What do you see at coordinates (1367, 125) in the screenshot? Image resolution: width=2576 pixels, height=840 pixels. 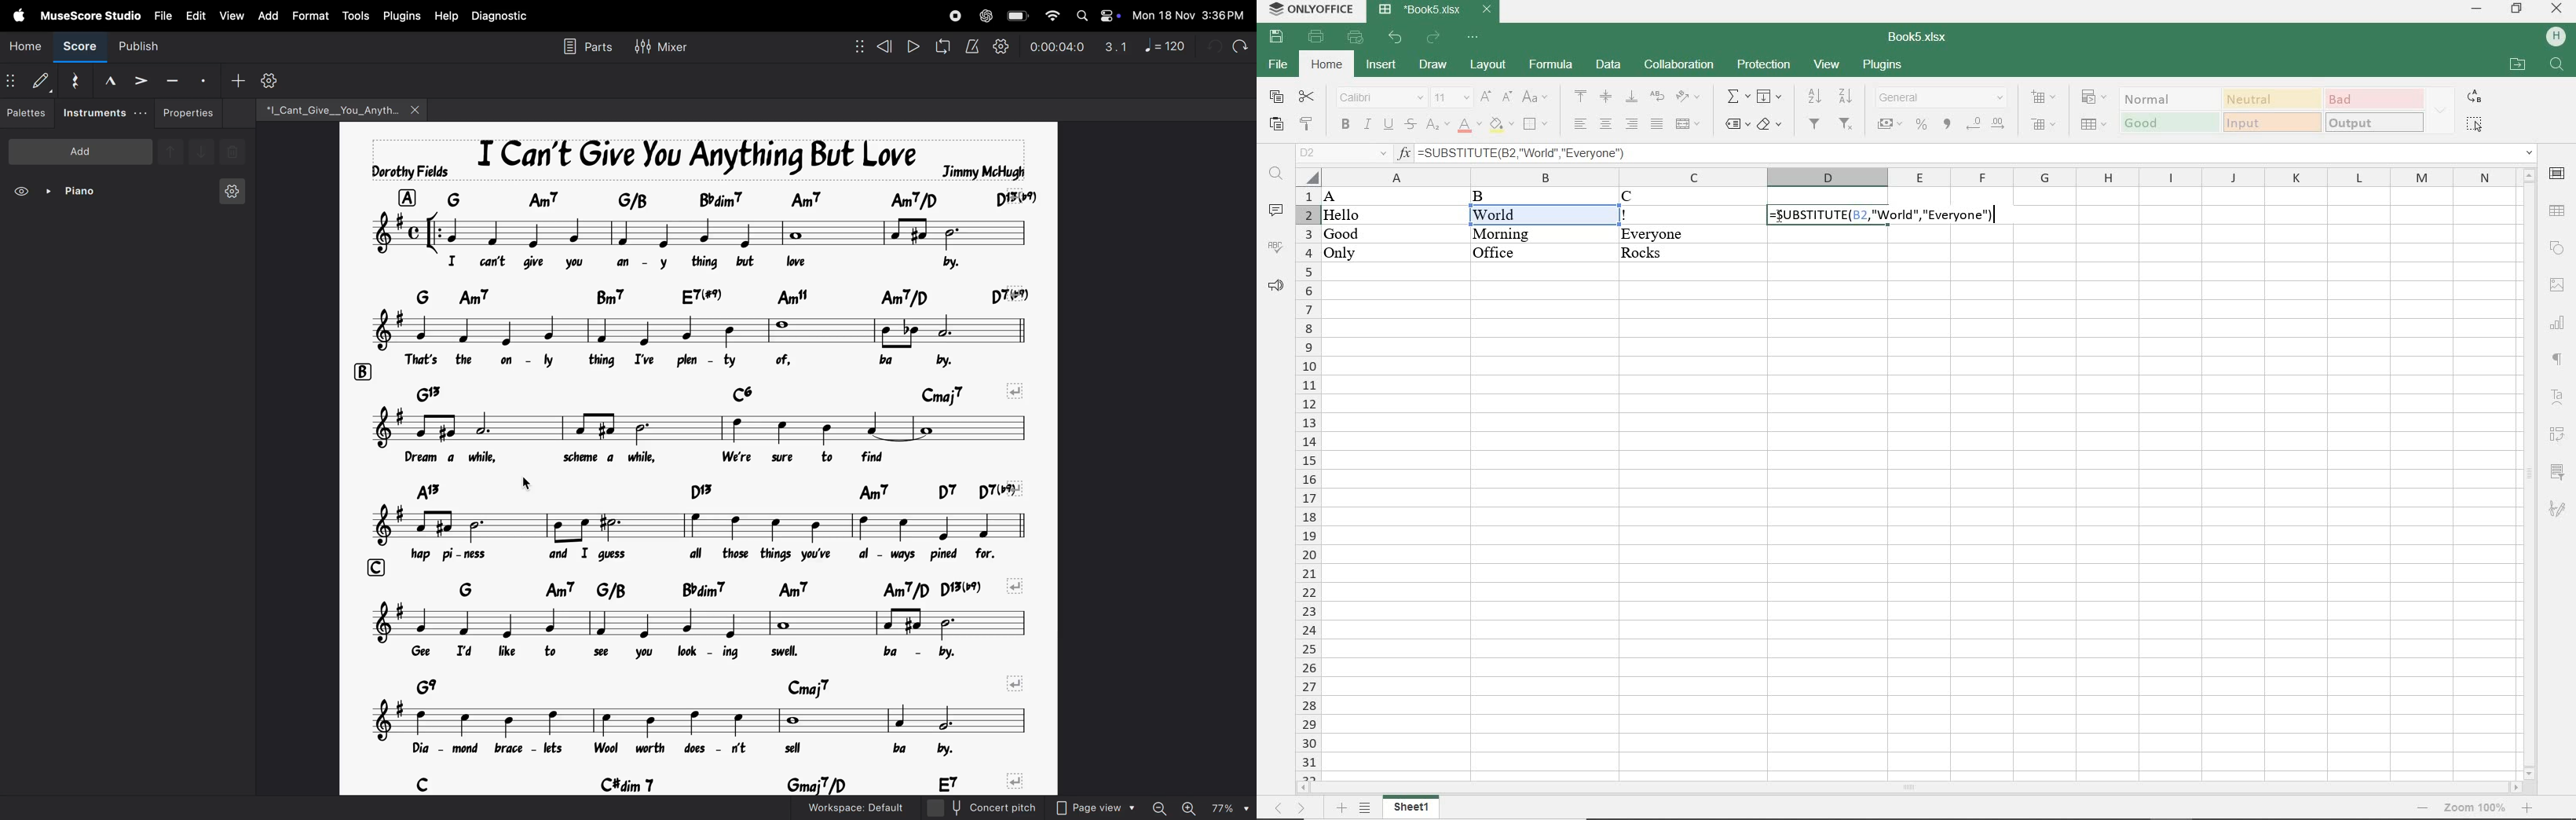 I see `italic` at bounding box center [1367, 125].